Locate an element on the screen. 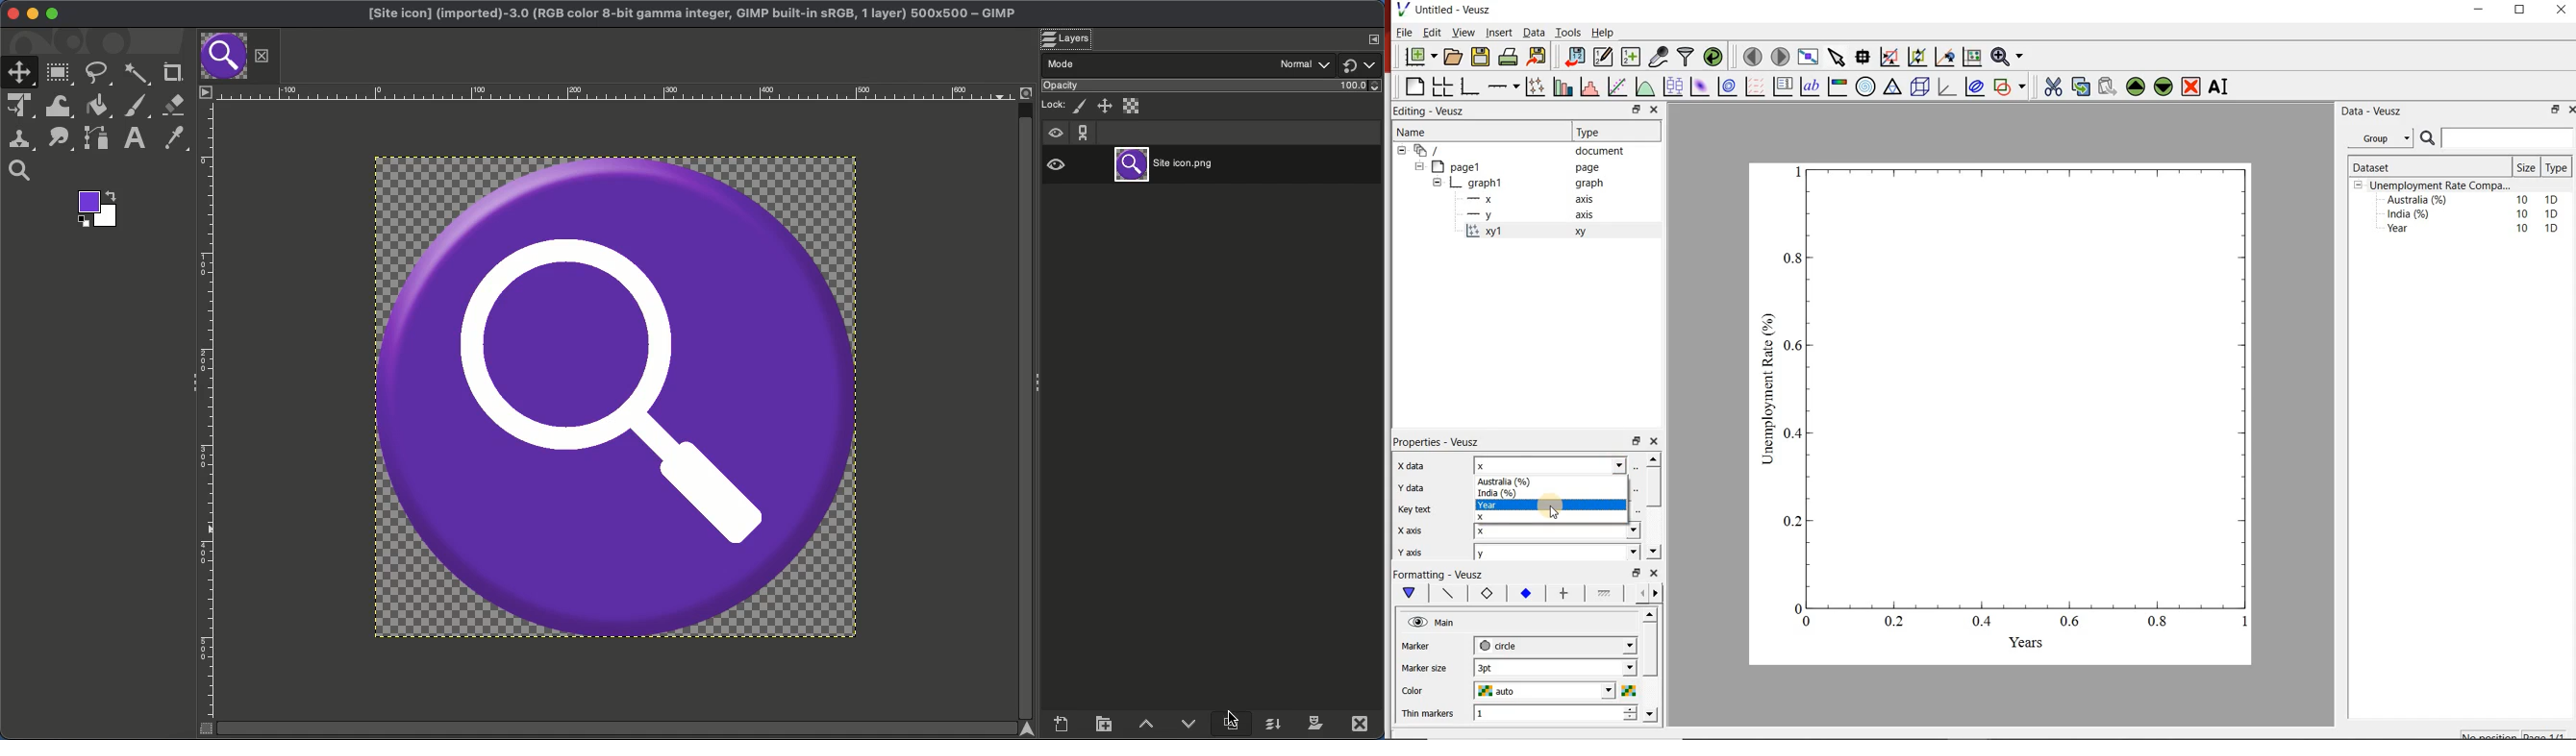 The image size is (2576, 756). Freeform selector is located at coordinates (99, 75).